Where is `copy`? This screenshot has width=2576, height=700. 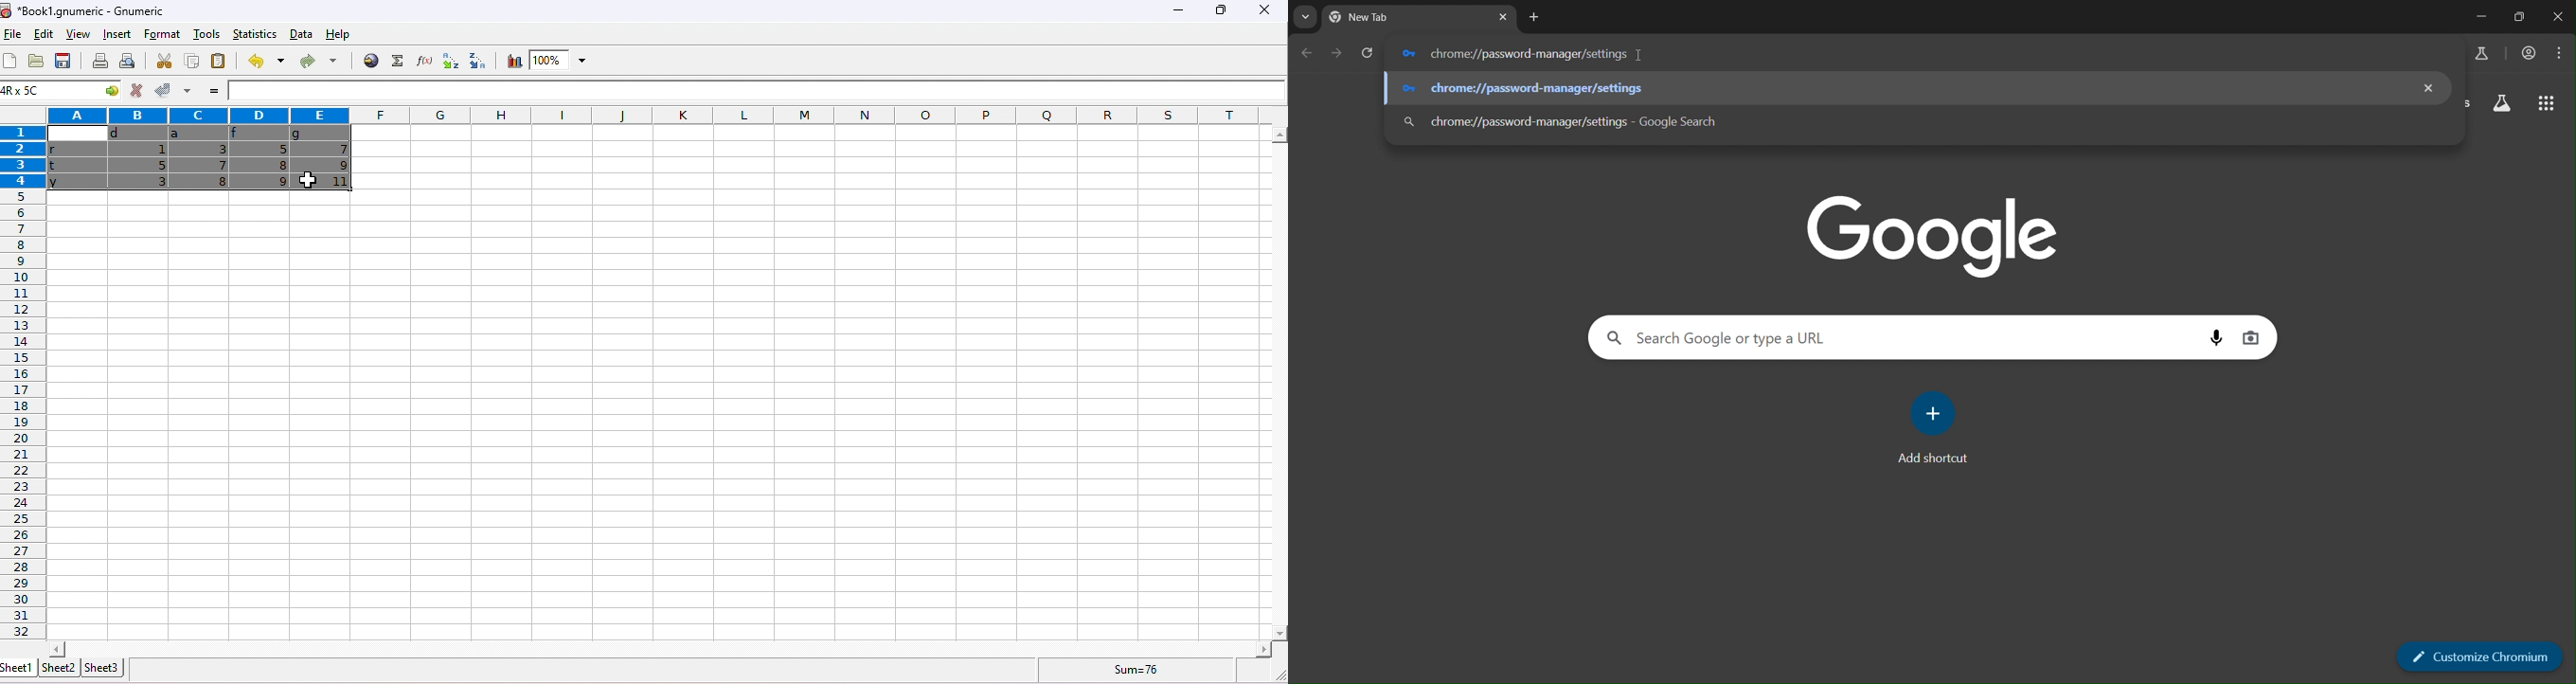
copy is located at coordinates (190, 61).